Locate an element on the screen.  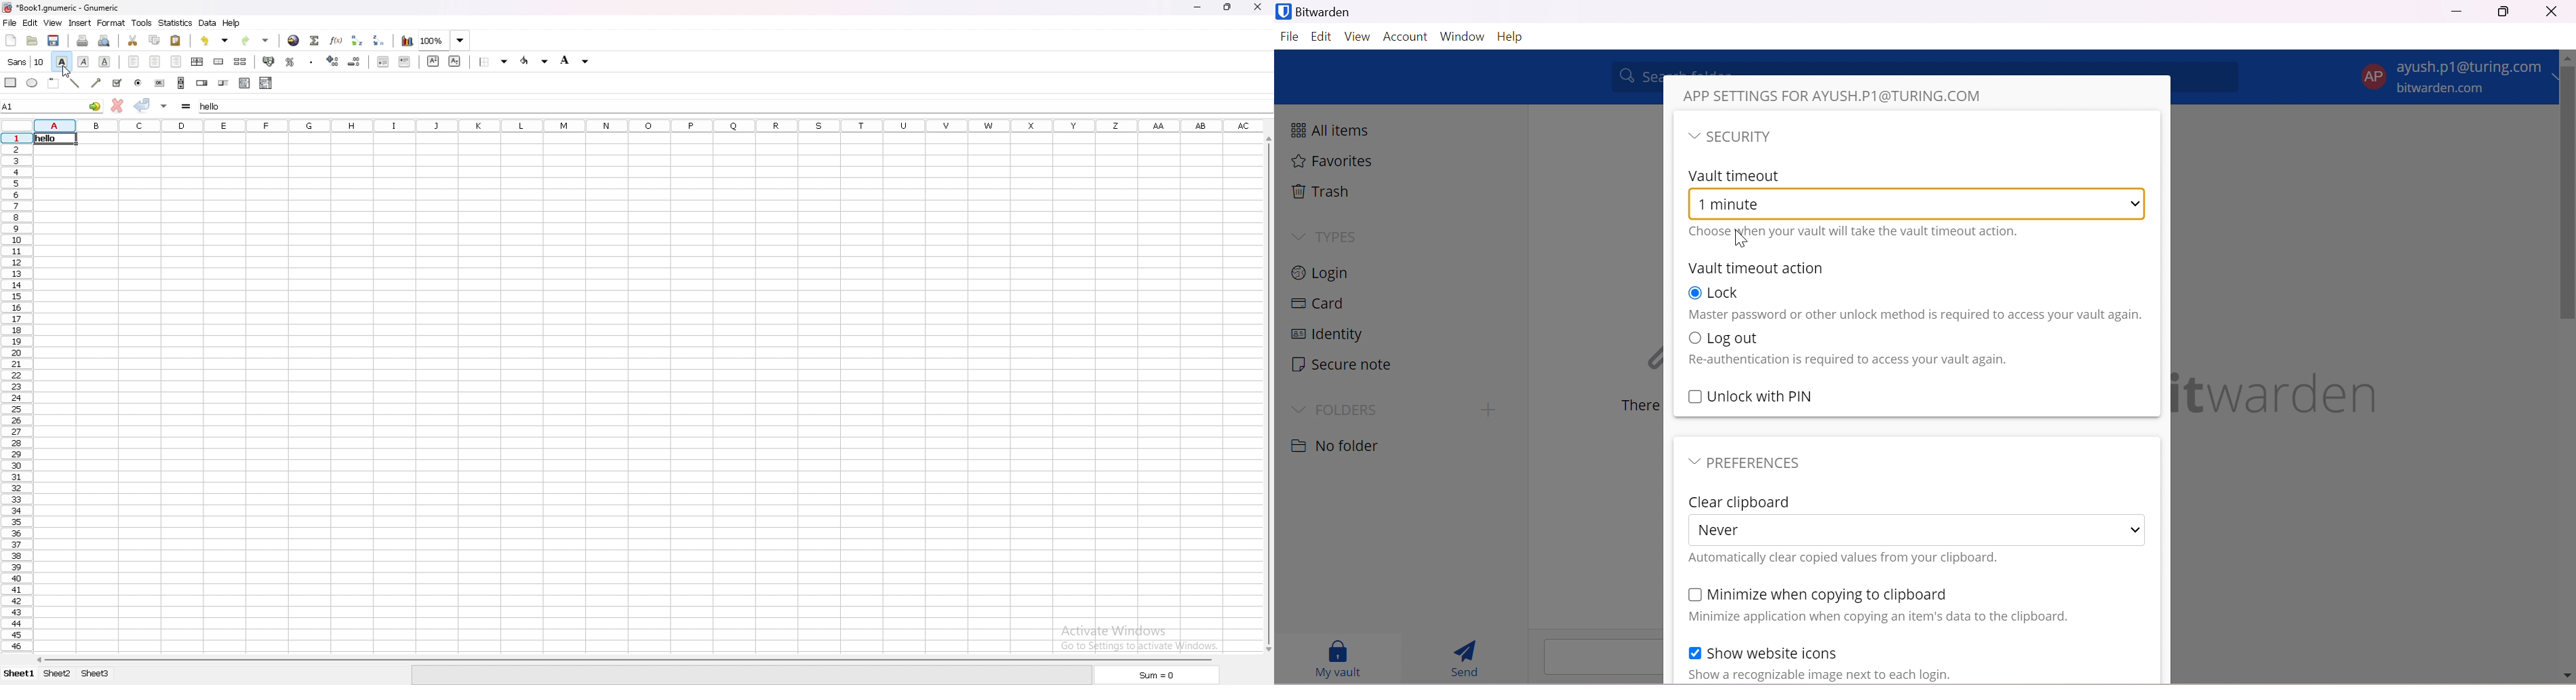
spin button is located at coordinates (202, 82).